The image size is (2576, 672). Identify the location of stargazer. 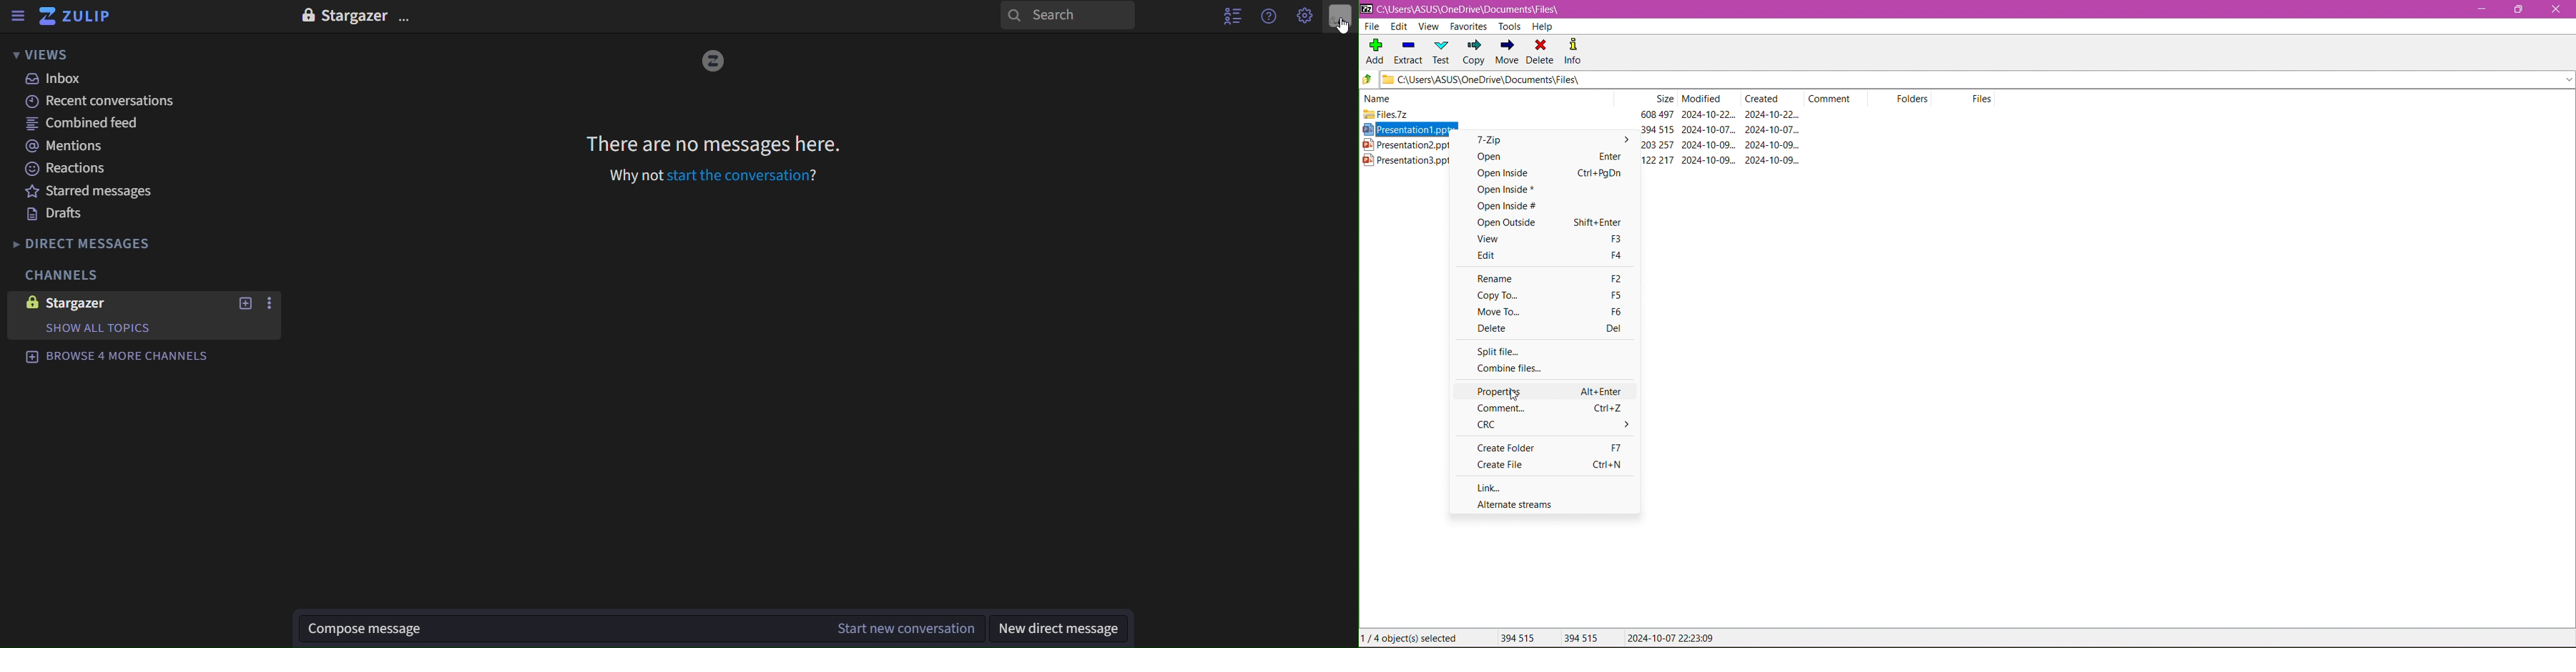
(342, 15).